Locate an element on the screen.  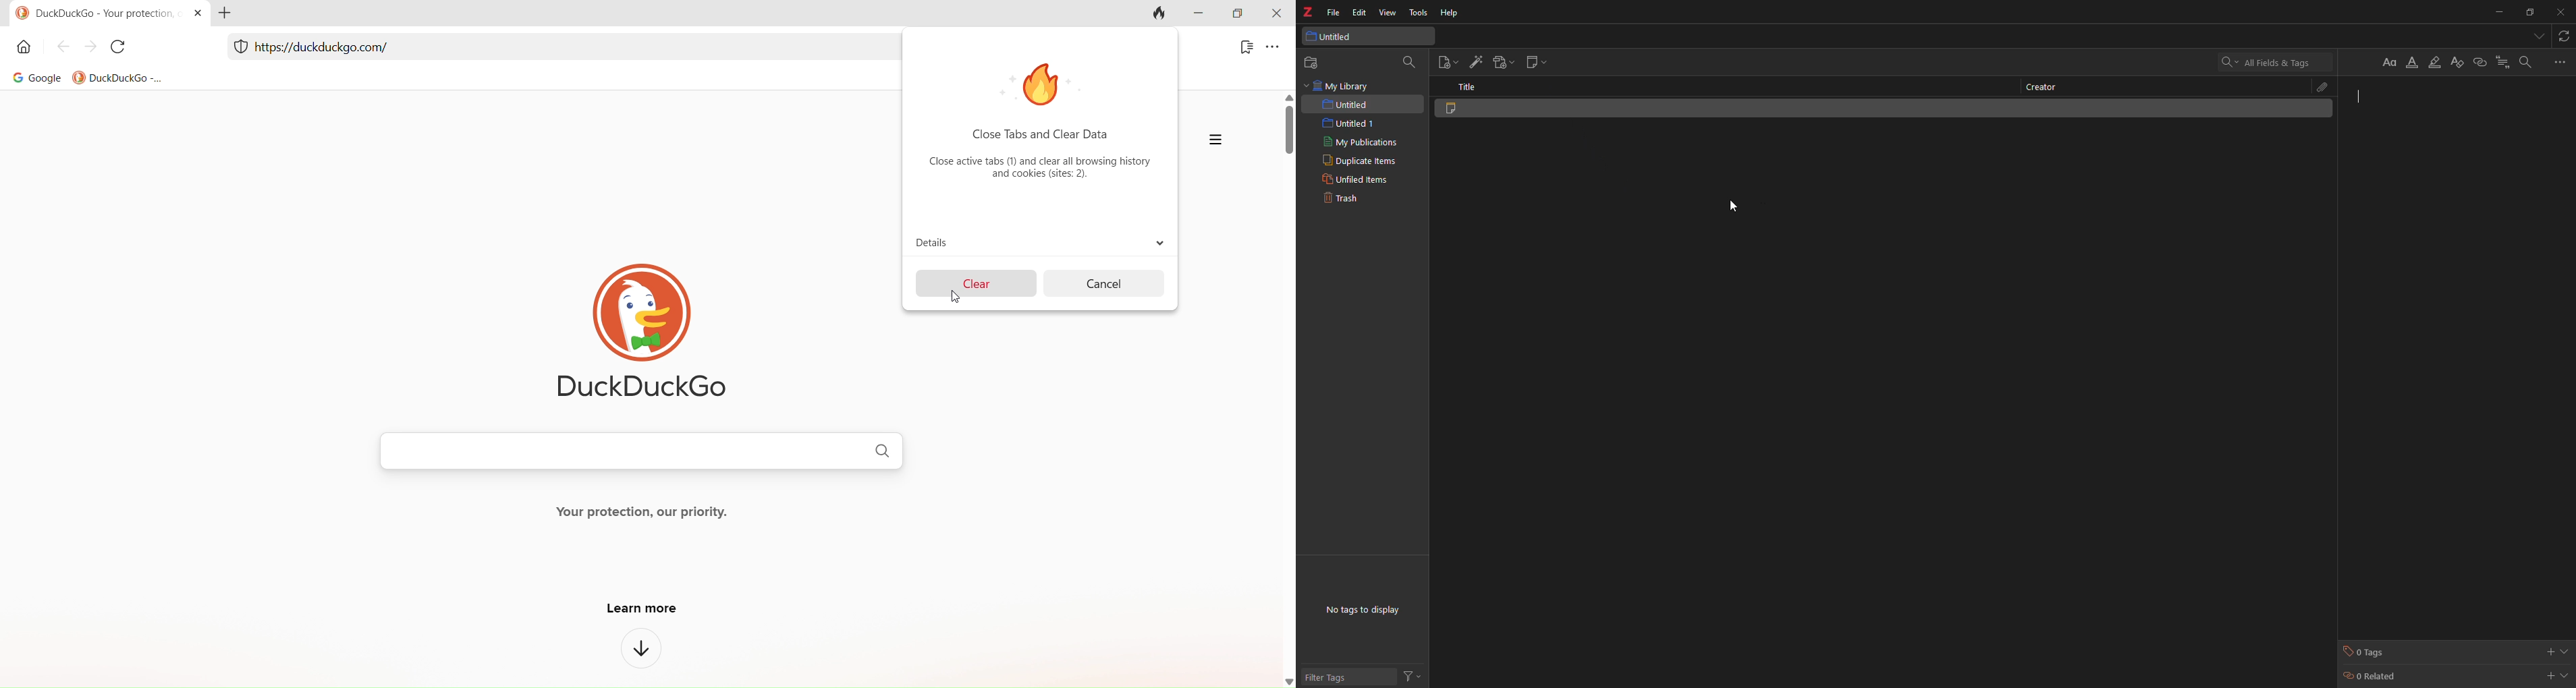
type is located at coordinates (2420, 115).